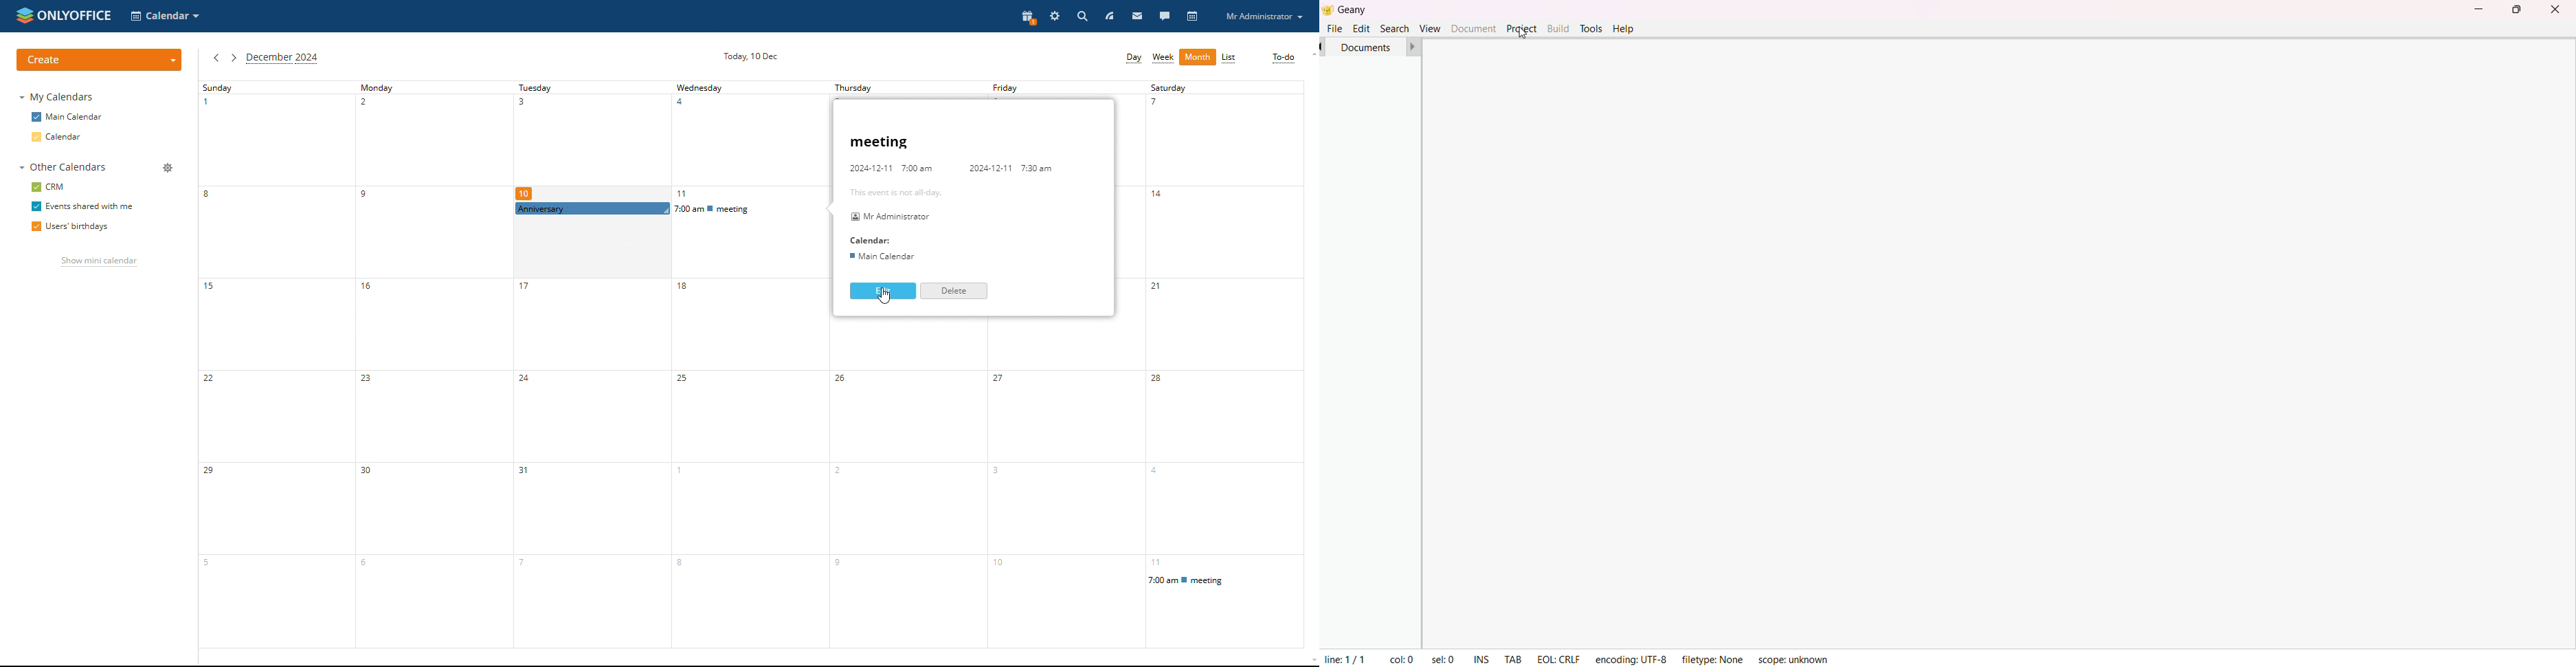  I want to click on , so click(587, 364).